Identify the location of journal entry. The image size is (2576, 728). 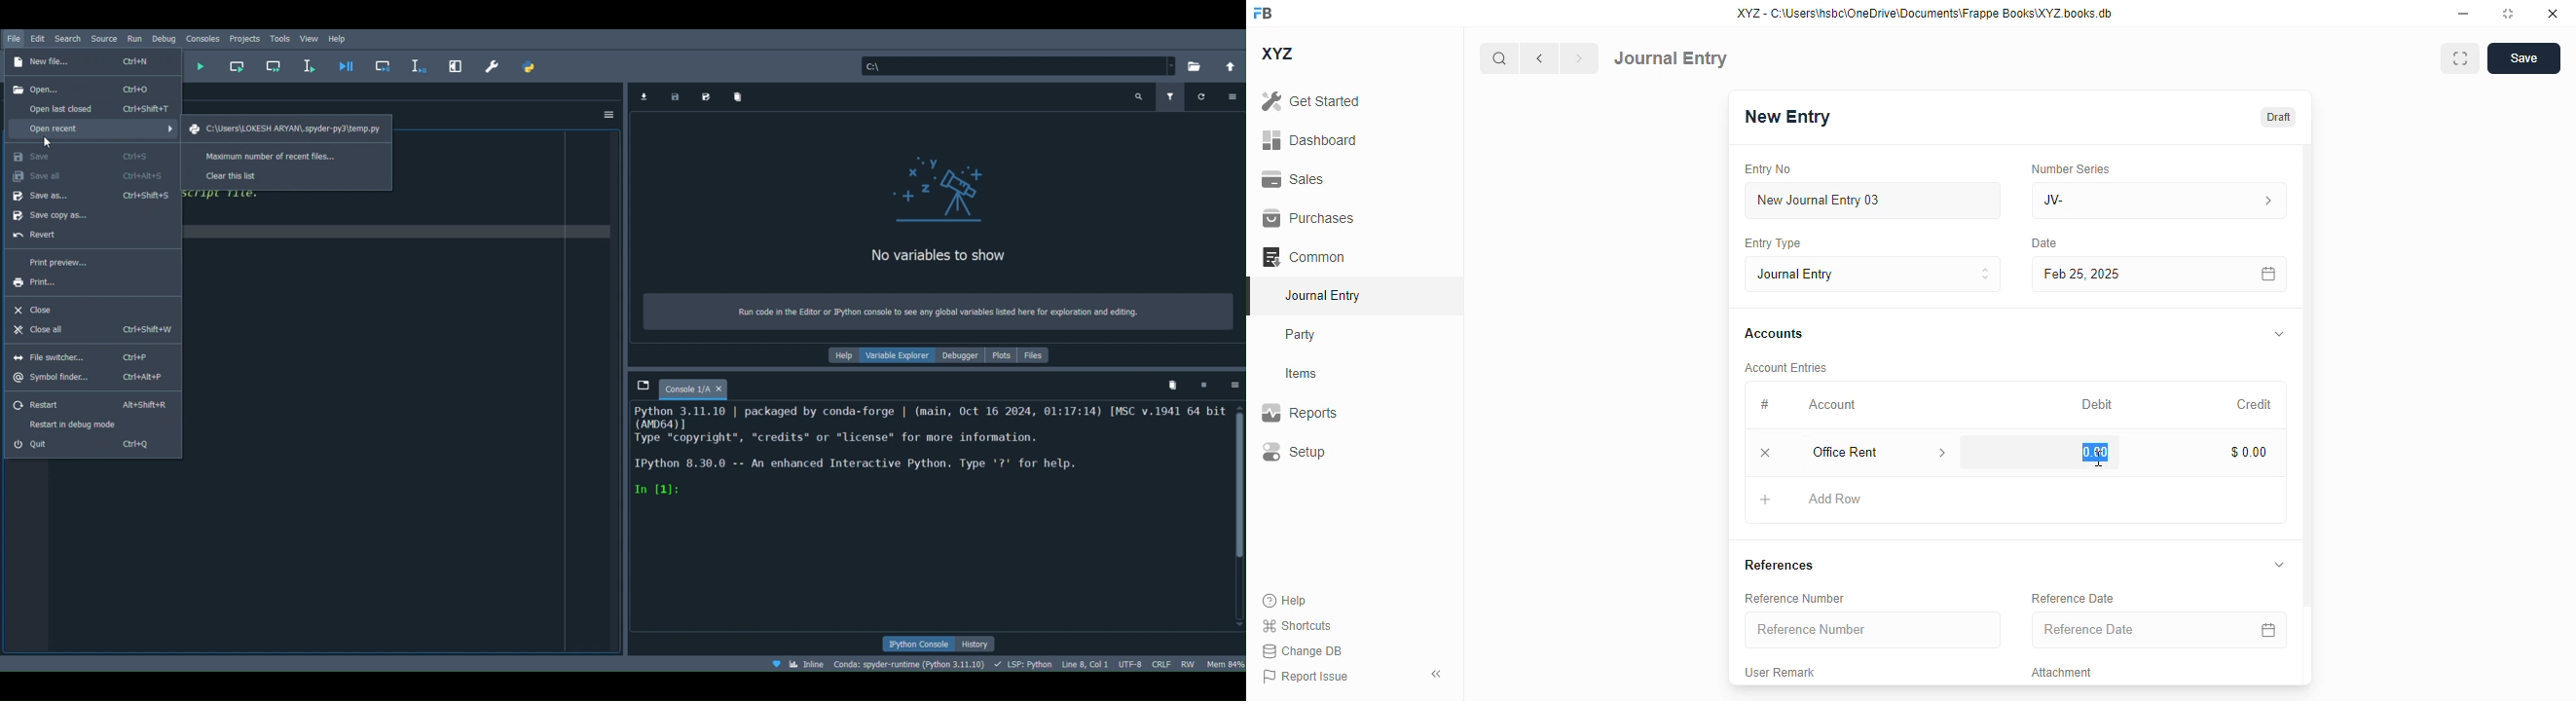
(1671, 58).